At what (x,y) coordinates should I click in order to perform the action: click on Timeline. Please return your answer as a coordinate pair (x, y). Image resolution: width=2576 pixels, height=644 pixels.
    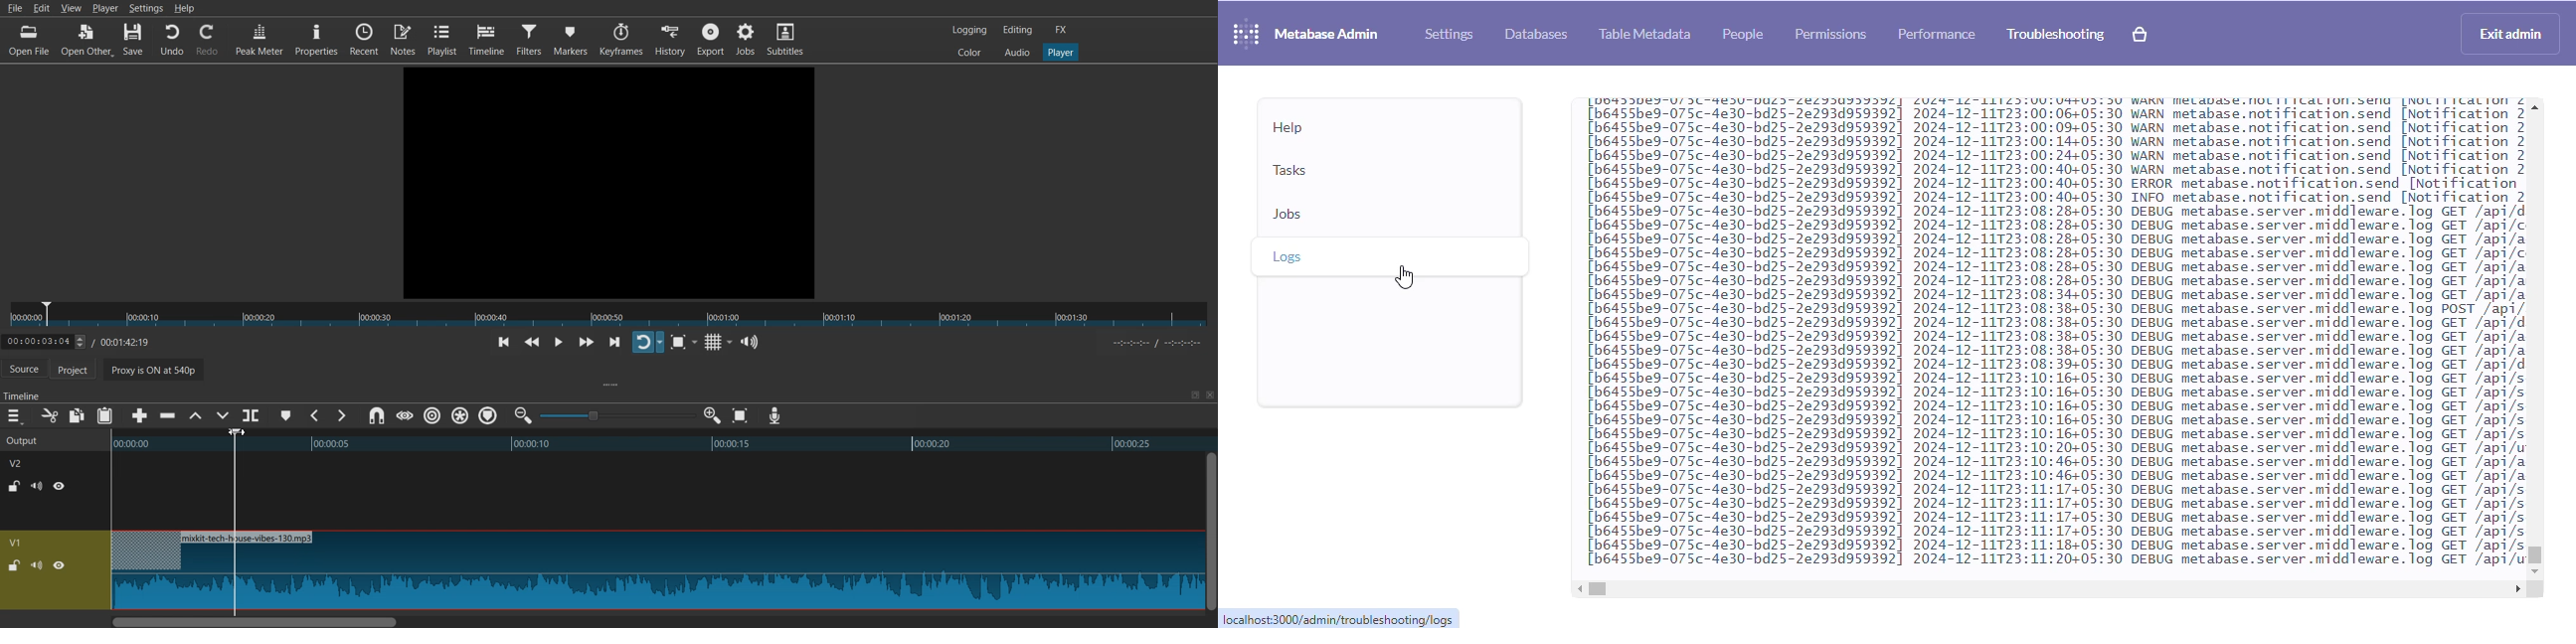
    Looking at the image, I should click on (487, 39).